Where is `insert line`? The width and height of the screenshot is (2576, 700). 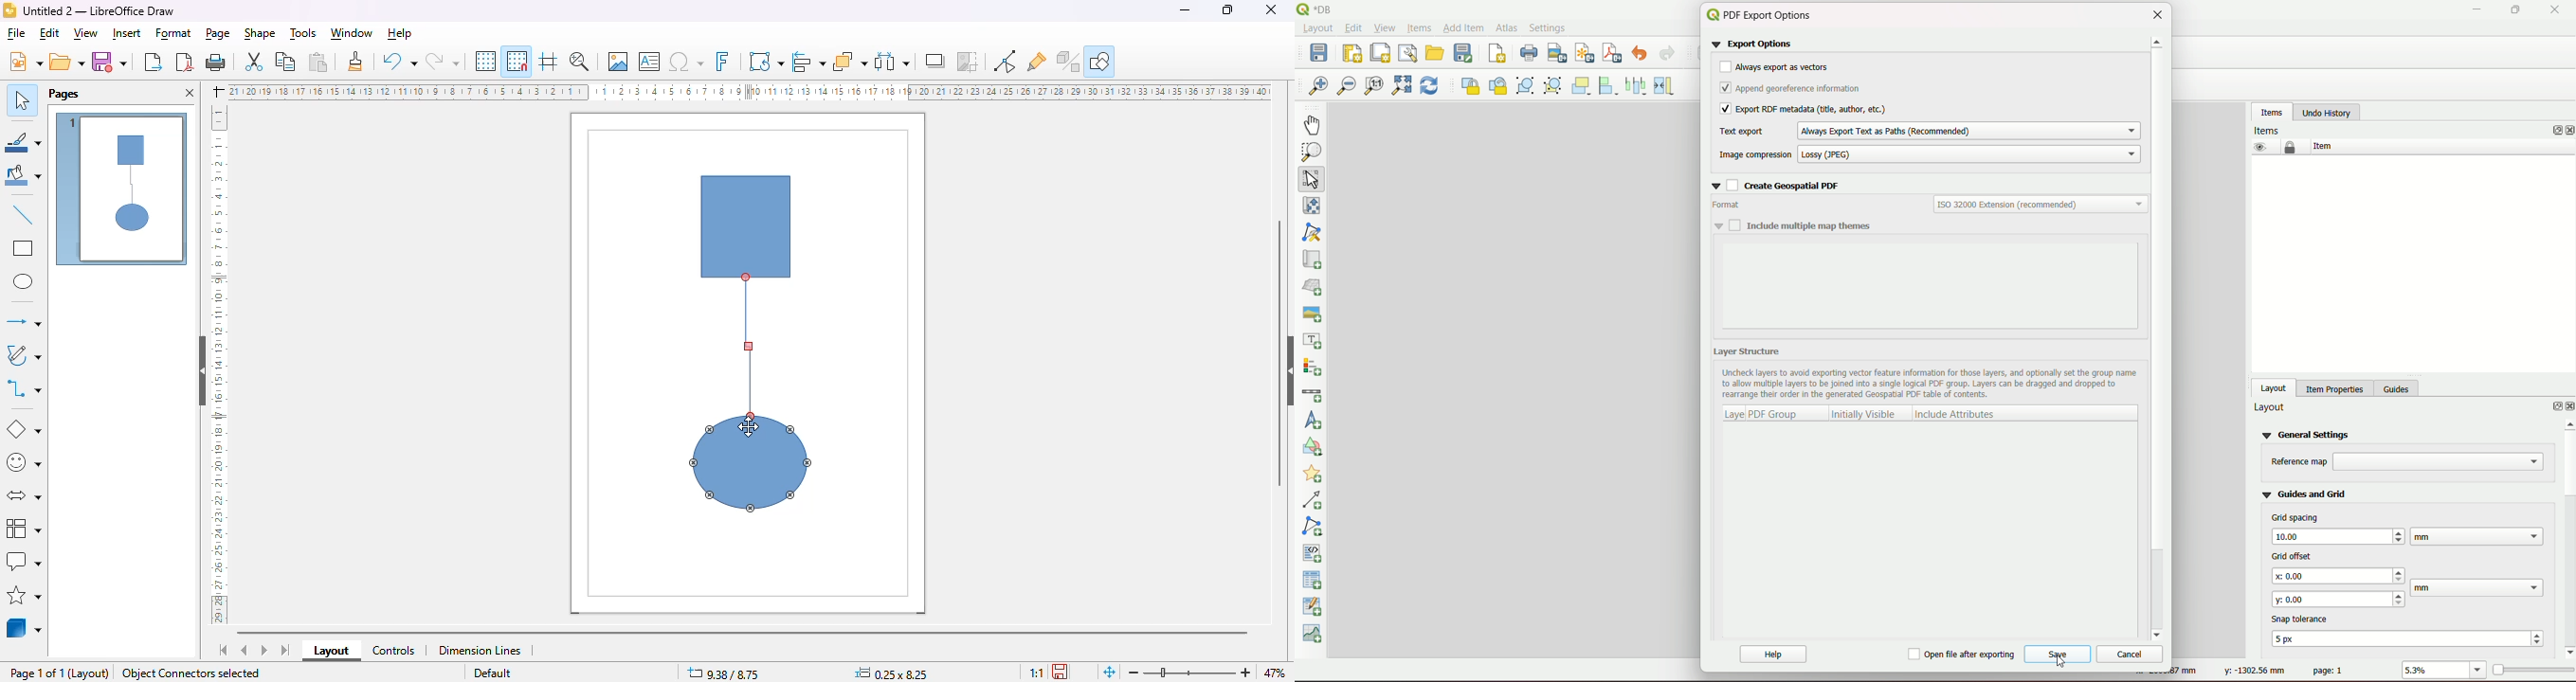
insert line is located at coordinates (24, 214).